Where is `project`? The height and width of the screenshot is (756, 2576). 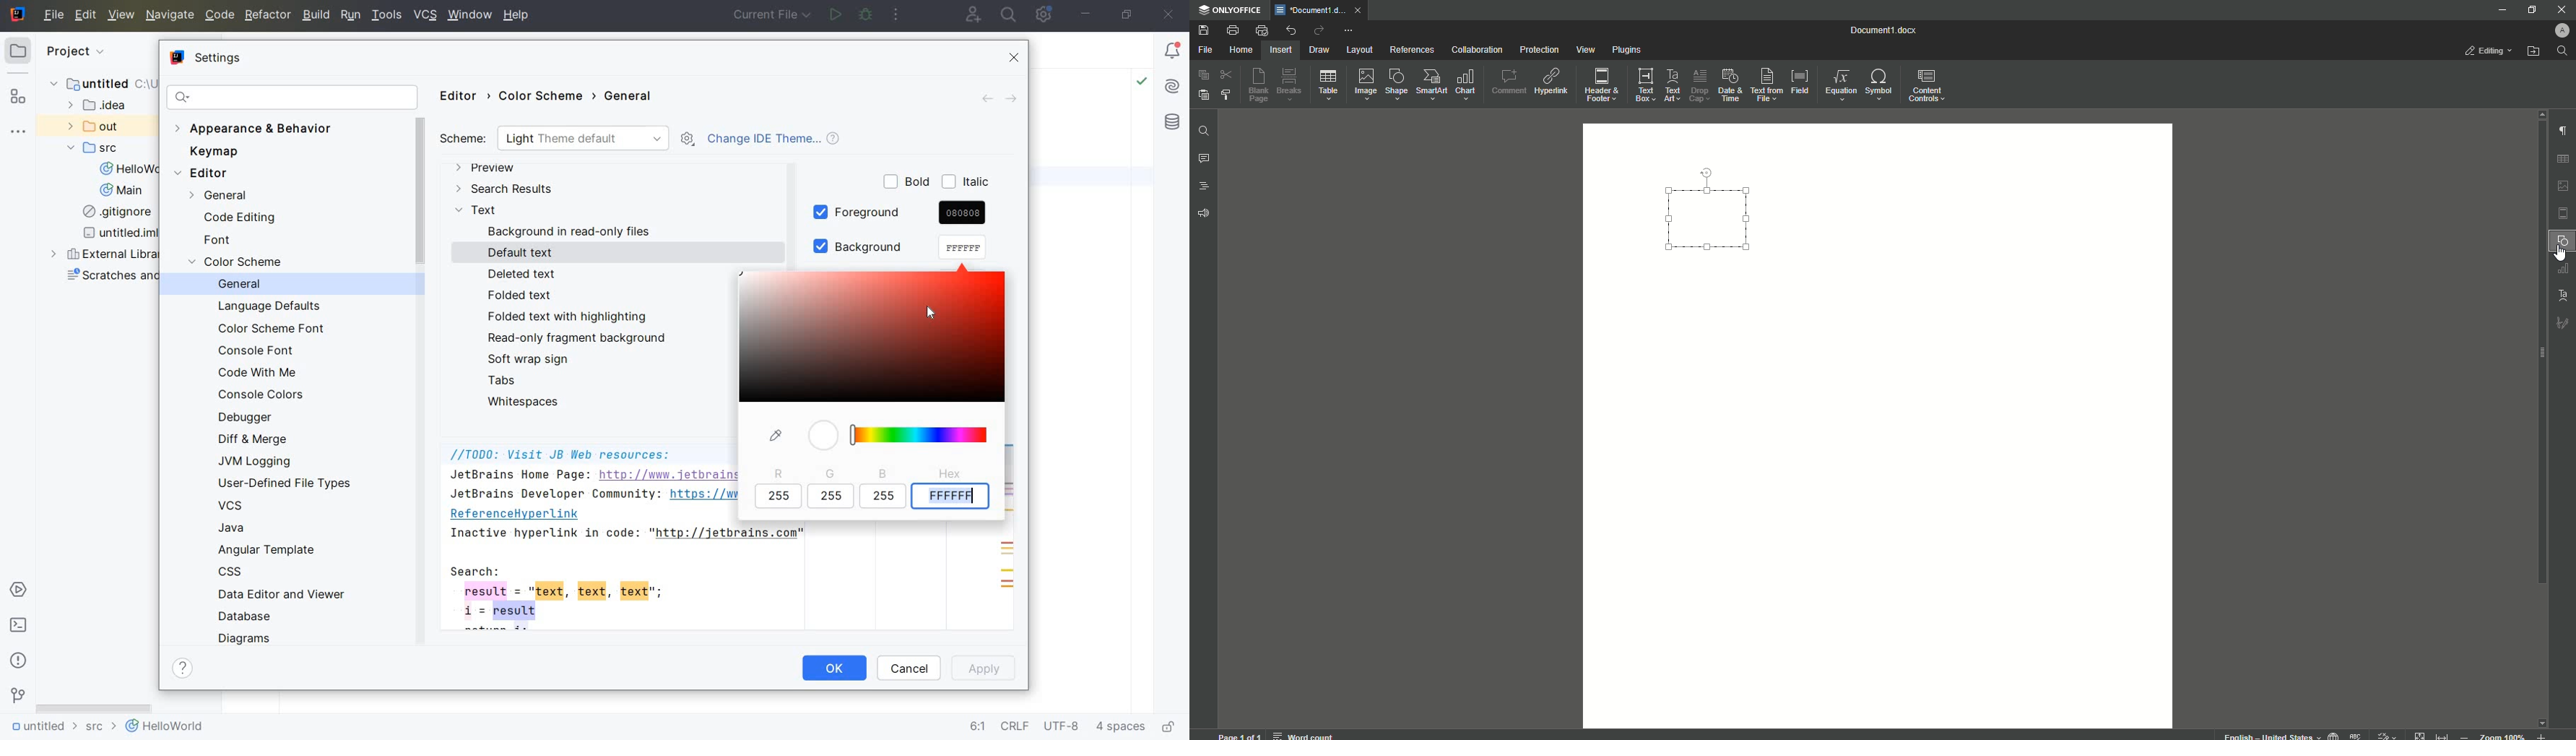
project is located at coordinates (50, 50).